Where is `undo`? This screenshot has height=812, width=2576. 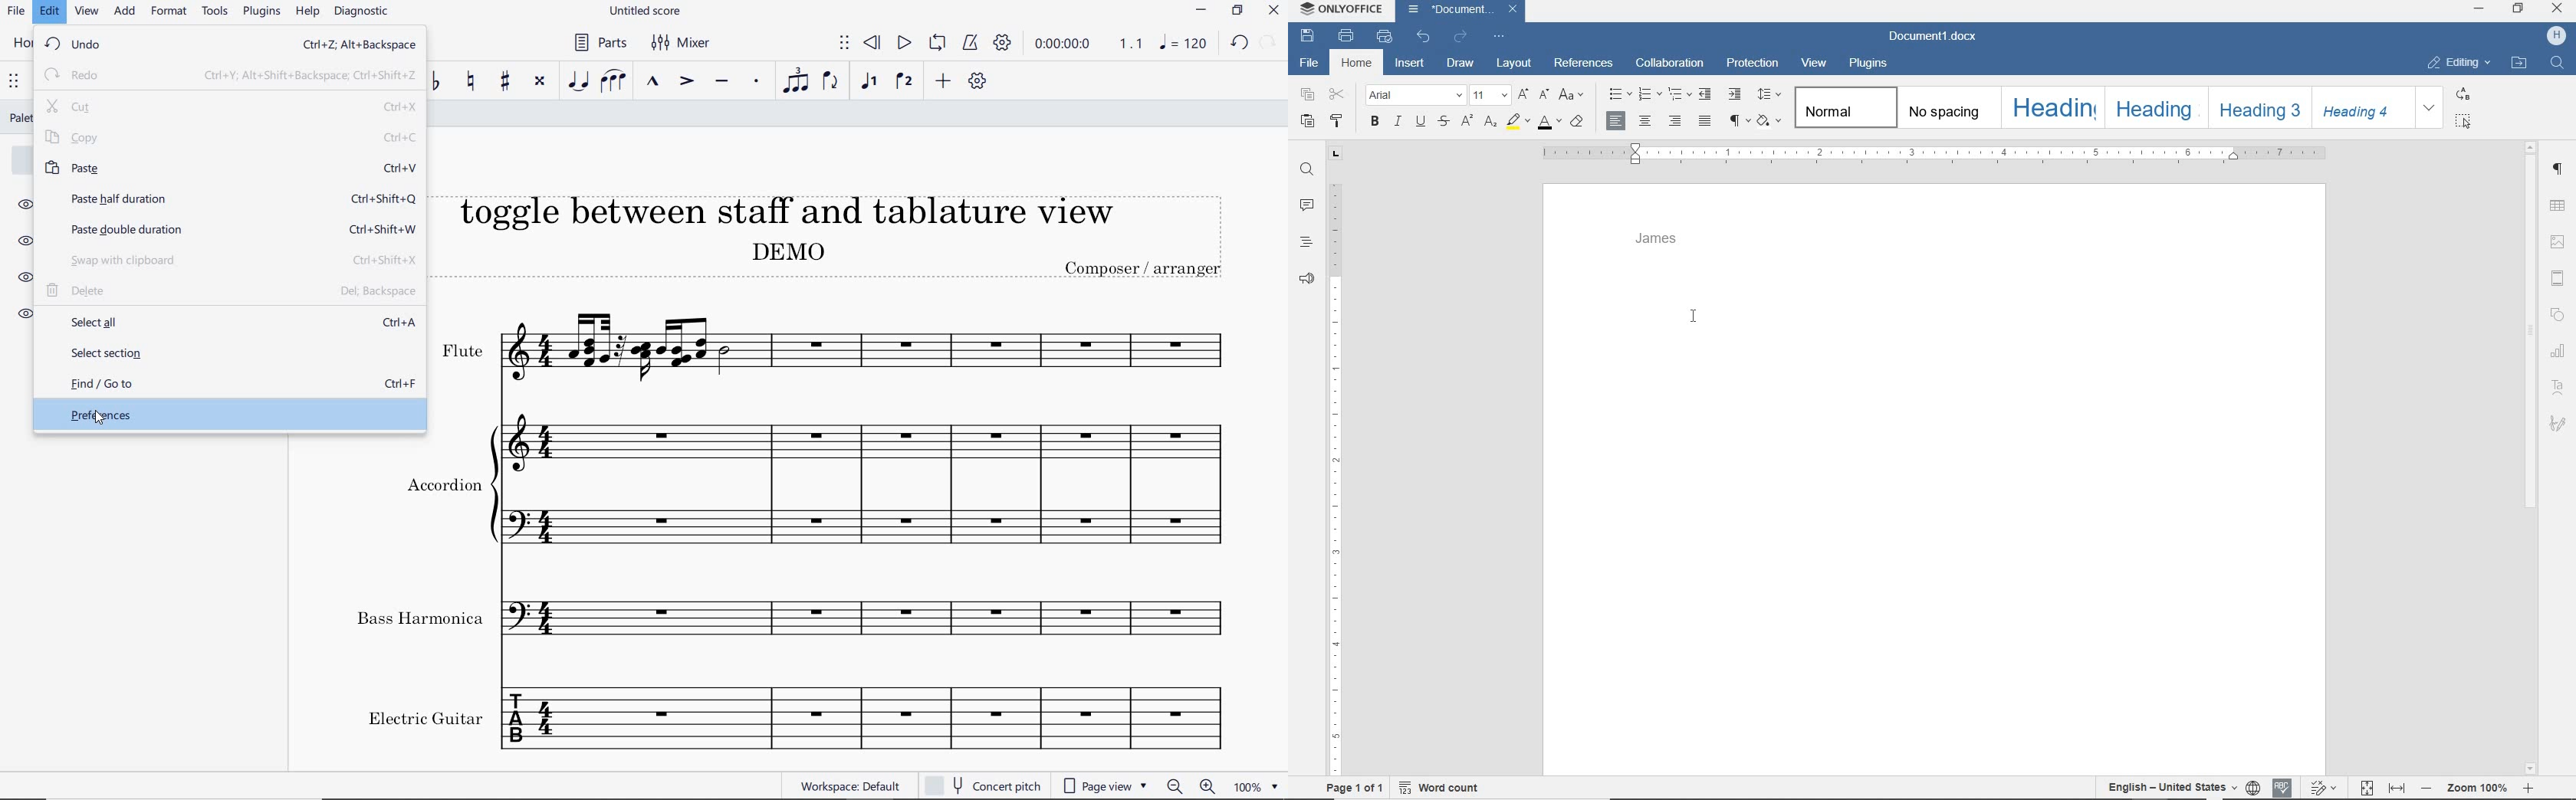
undo is located at coordinates (228, 46).